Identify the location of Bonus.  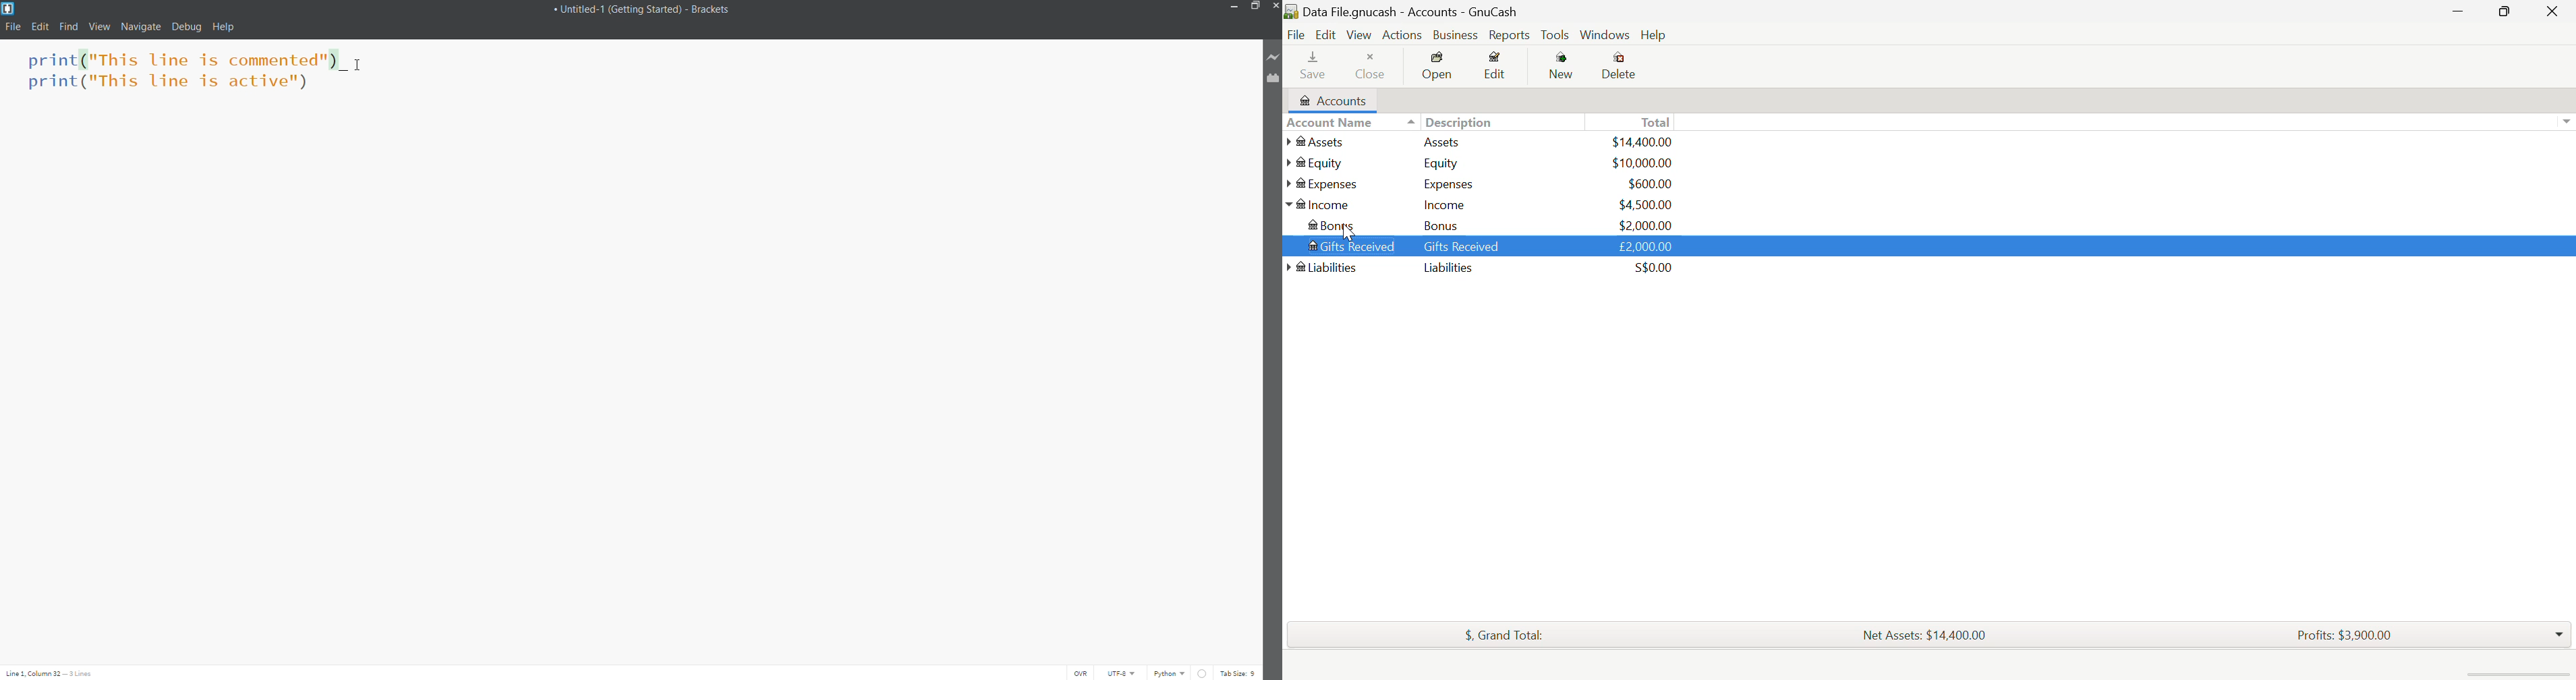
(1338, 224).